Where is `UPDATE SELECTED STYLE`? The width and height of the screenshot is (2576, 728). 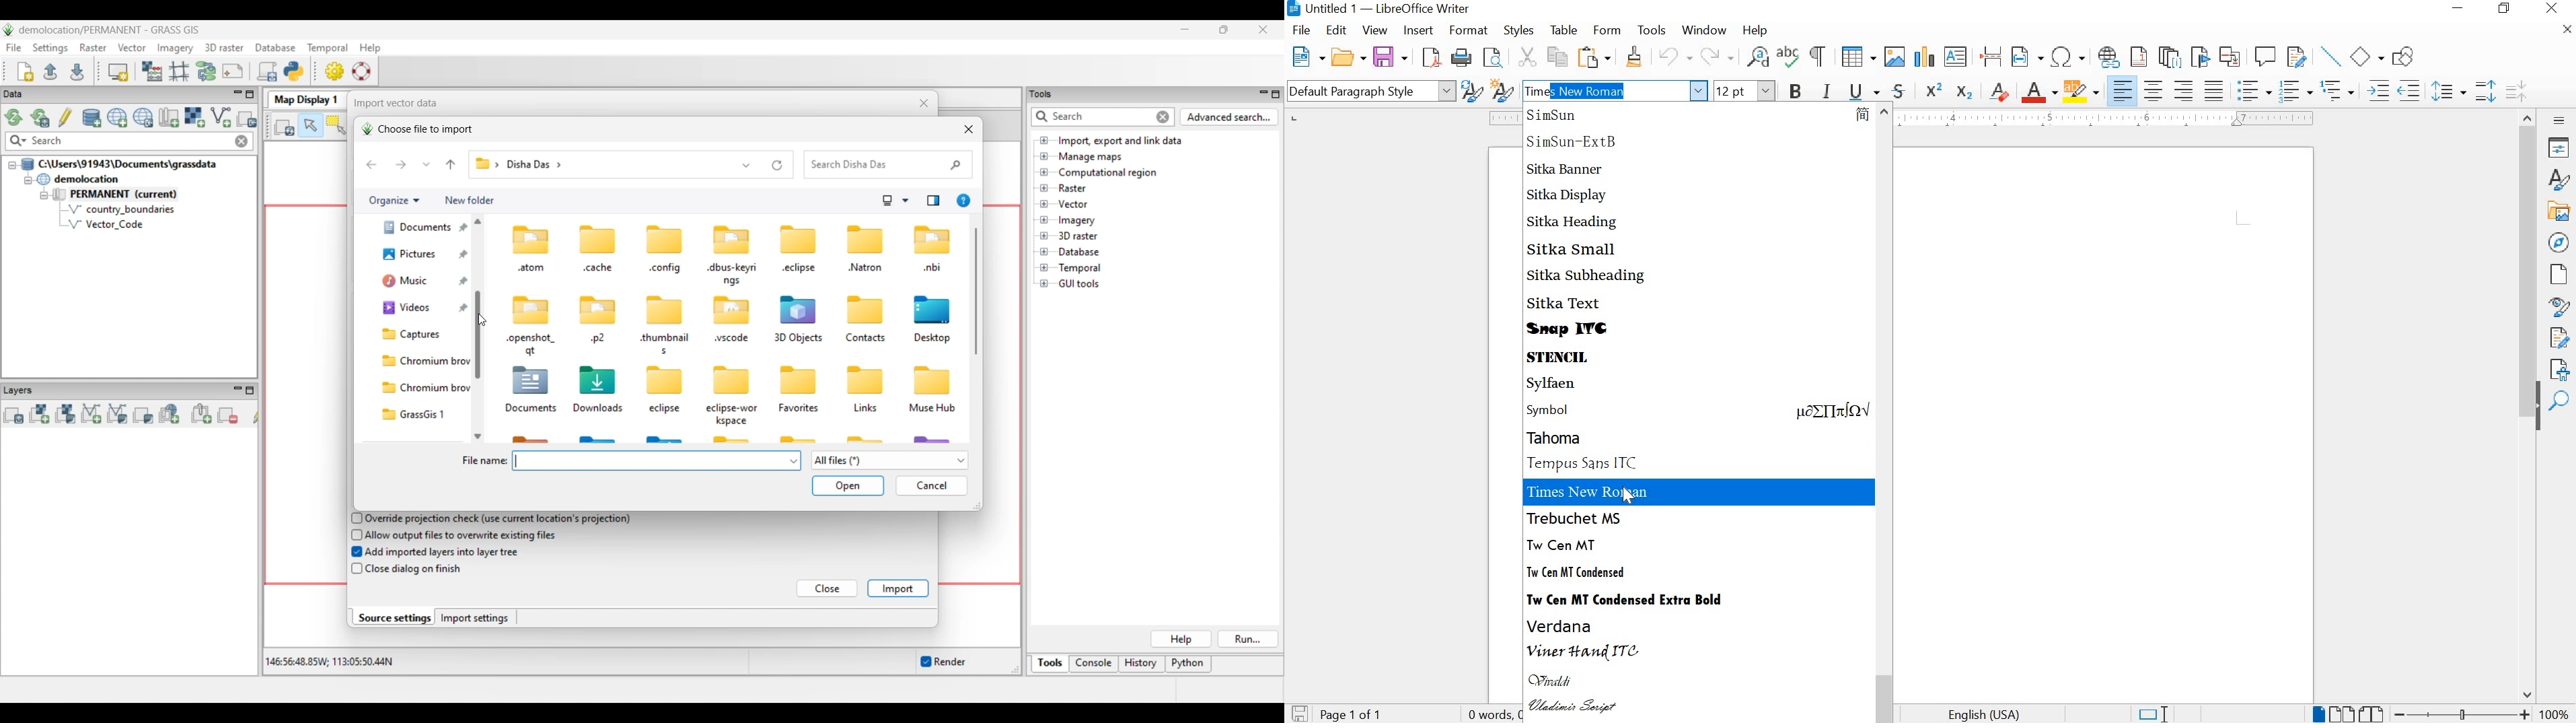
UPDATE SELECTED STYLE is located at coordinates (1471, 91).